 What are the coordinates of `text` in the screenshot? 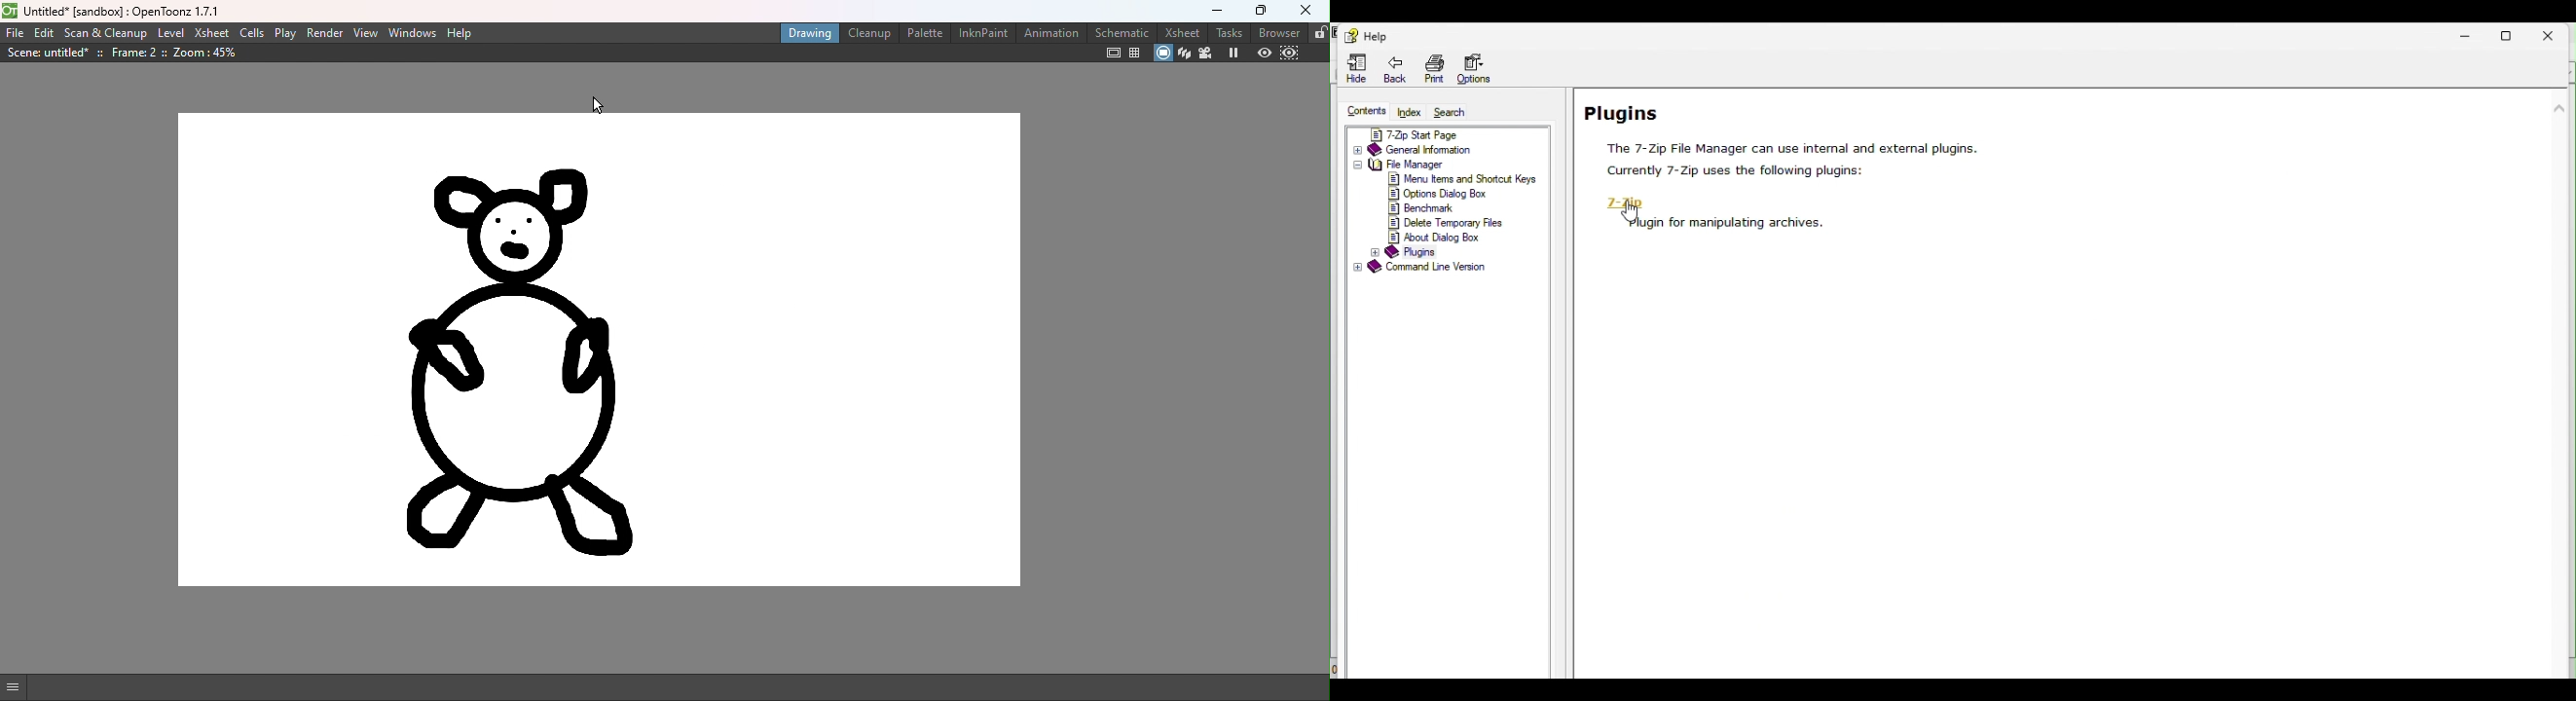 It's located at (1738, 175).